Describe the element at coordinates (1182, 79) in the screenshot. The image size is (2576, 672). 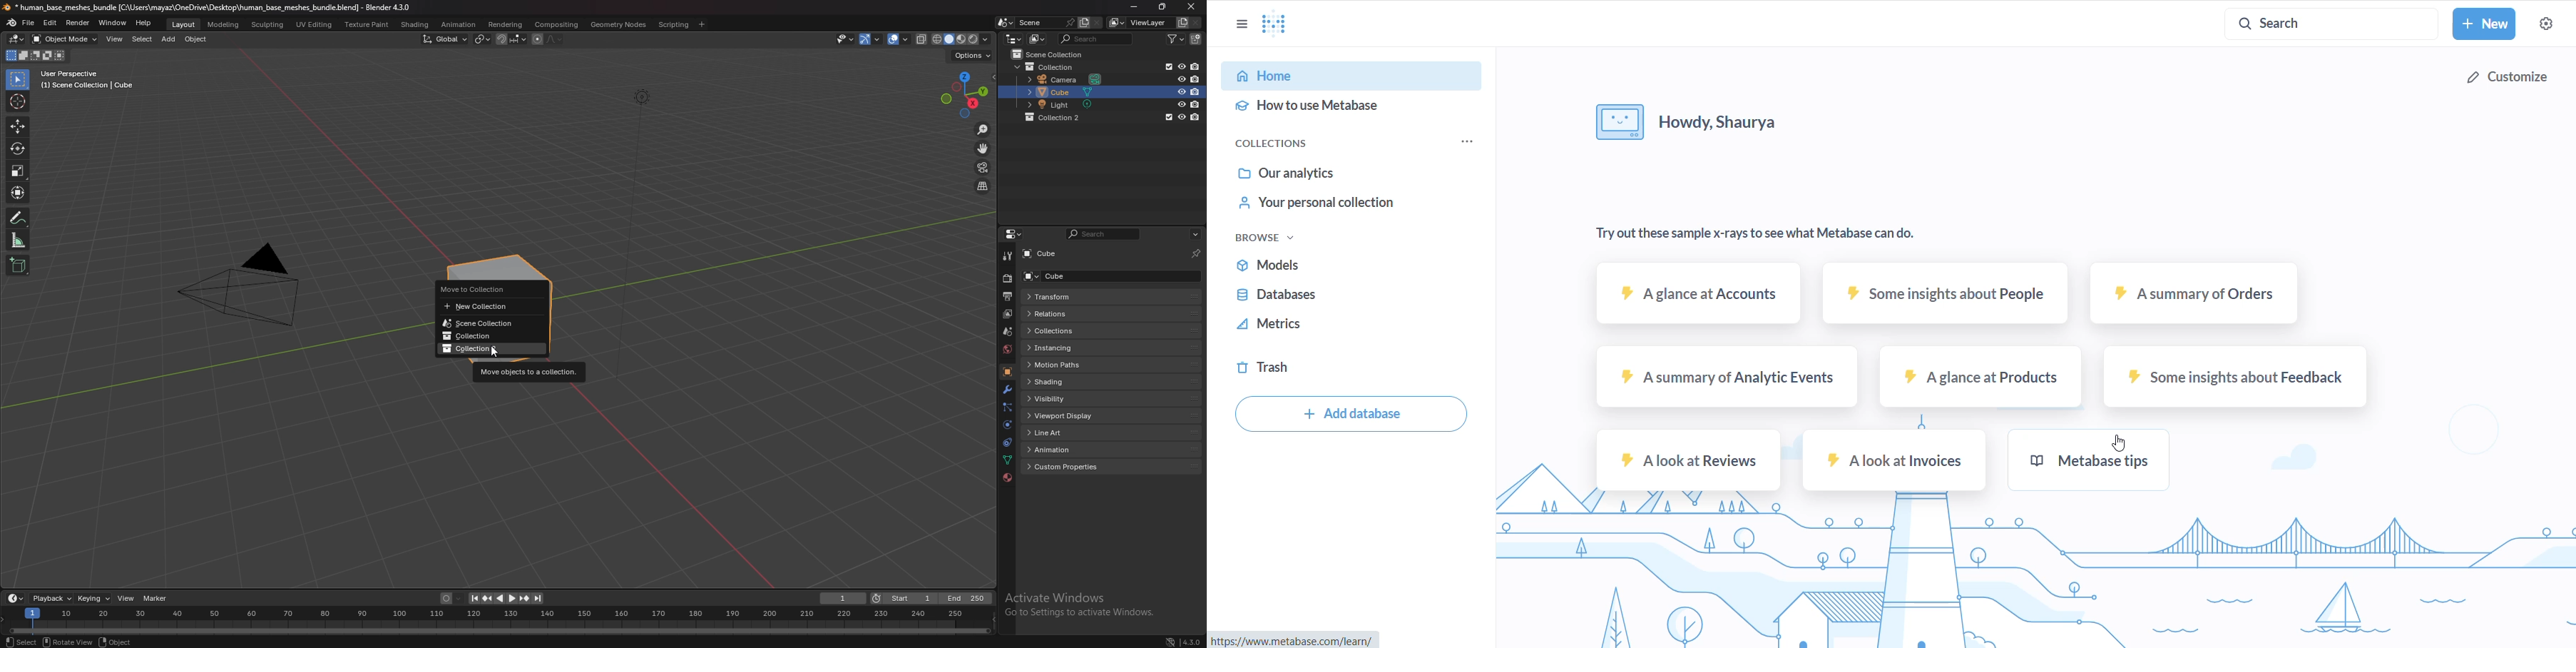
I see `hide in viewport` at that location.